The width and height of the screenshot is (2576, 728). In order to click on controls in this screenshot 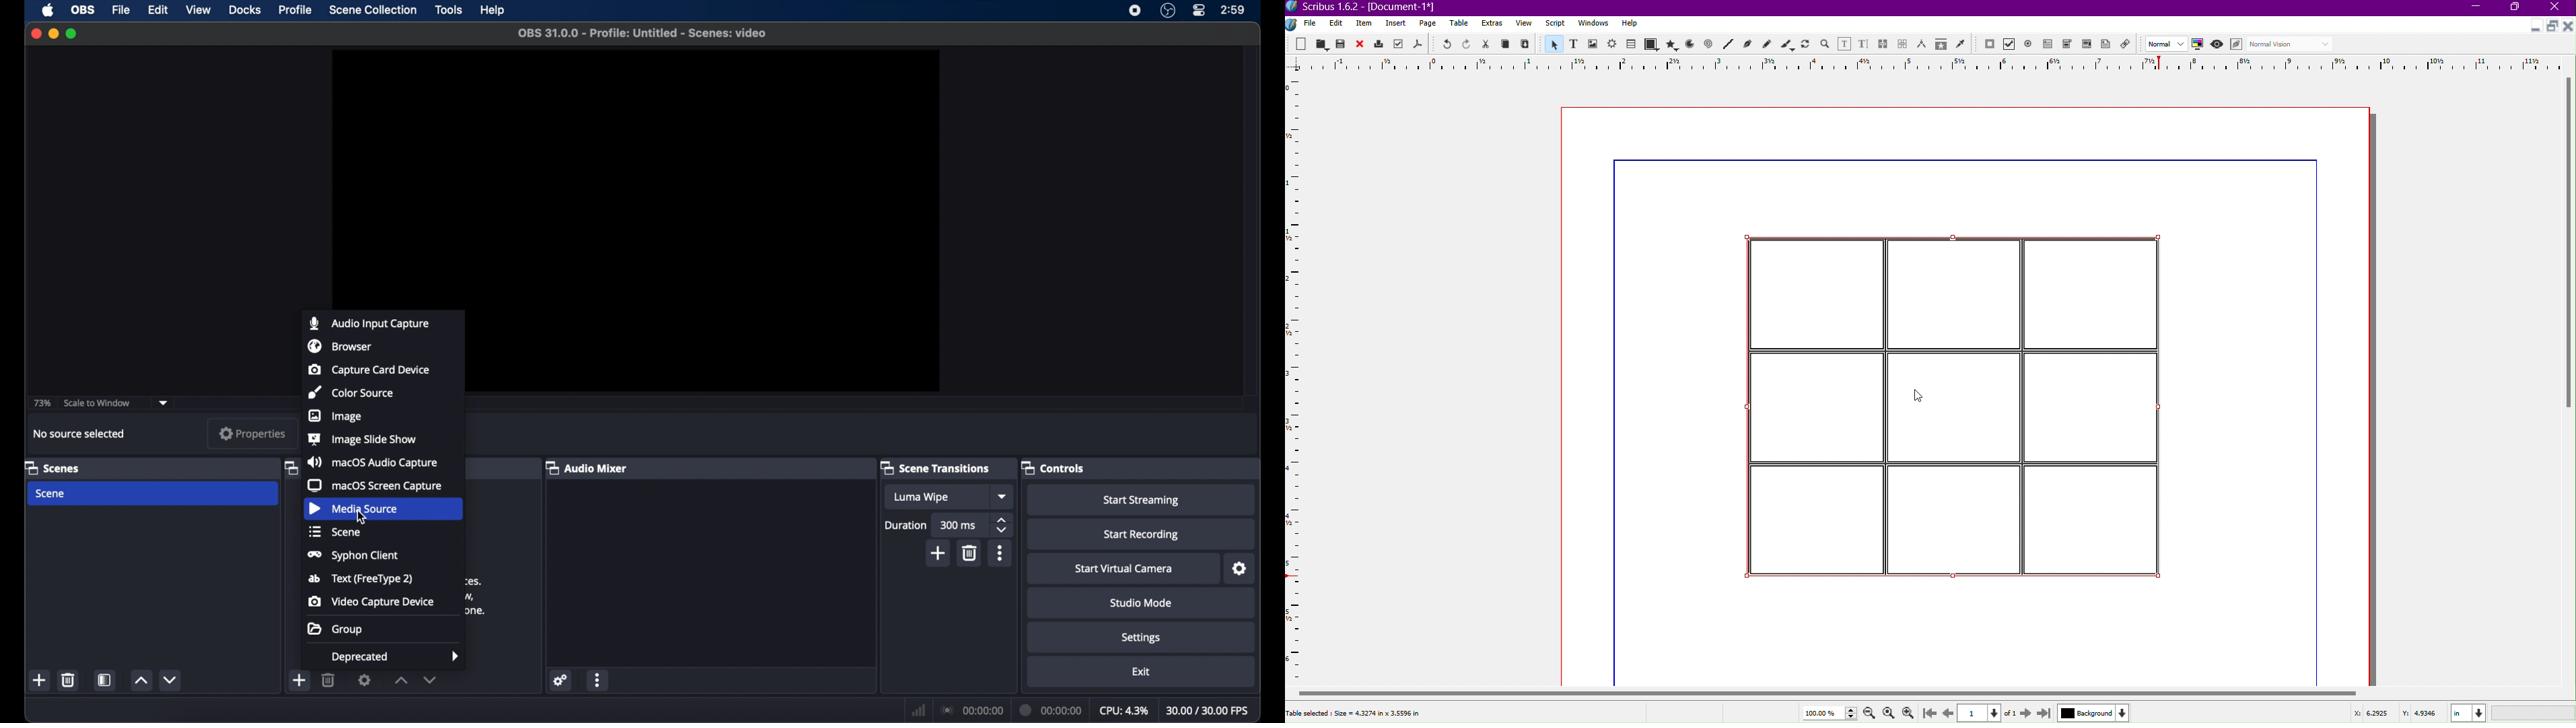, I will do `click(1052, 467)`.